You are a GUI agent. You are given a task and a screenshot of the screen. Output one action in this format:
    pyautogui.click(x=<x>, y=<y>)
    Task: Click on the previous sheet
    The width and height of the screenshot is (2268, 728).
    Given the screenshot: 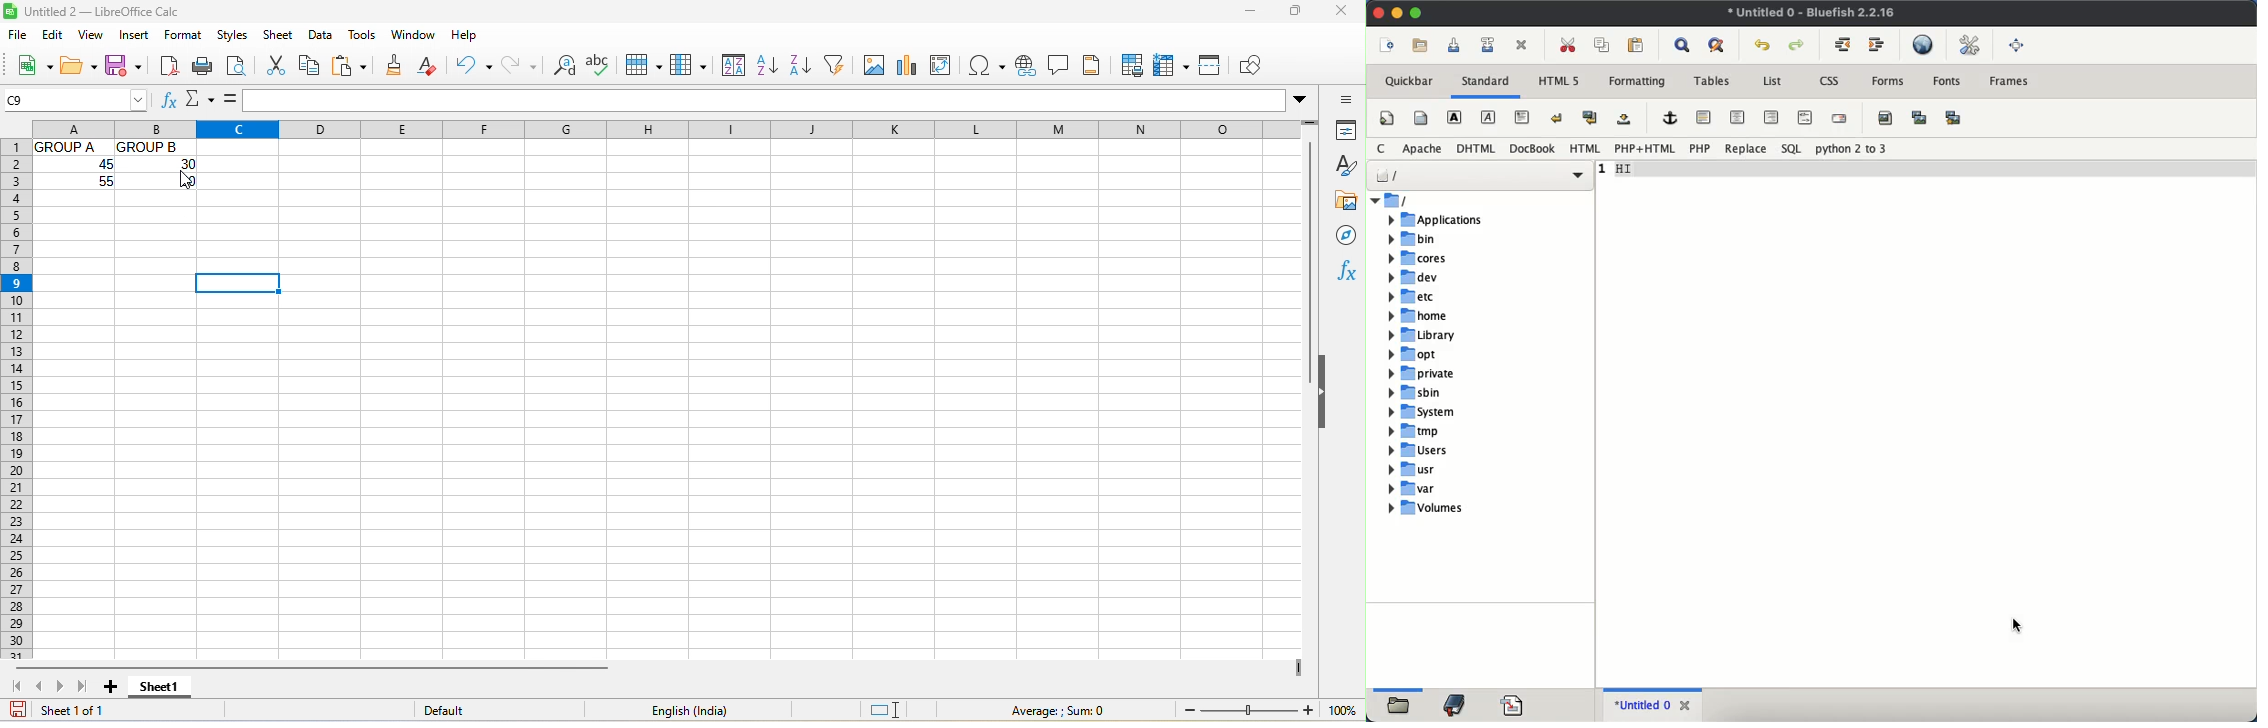 What is the action you would take?
    pyautogui.click(x=41, y=687)
    